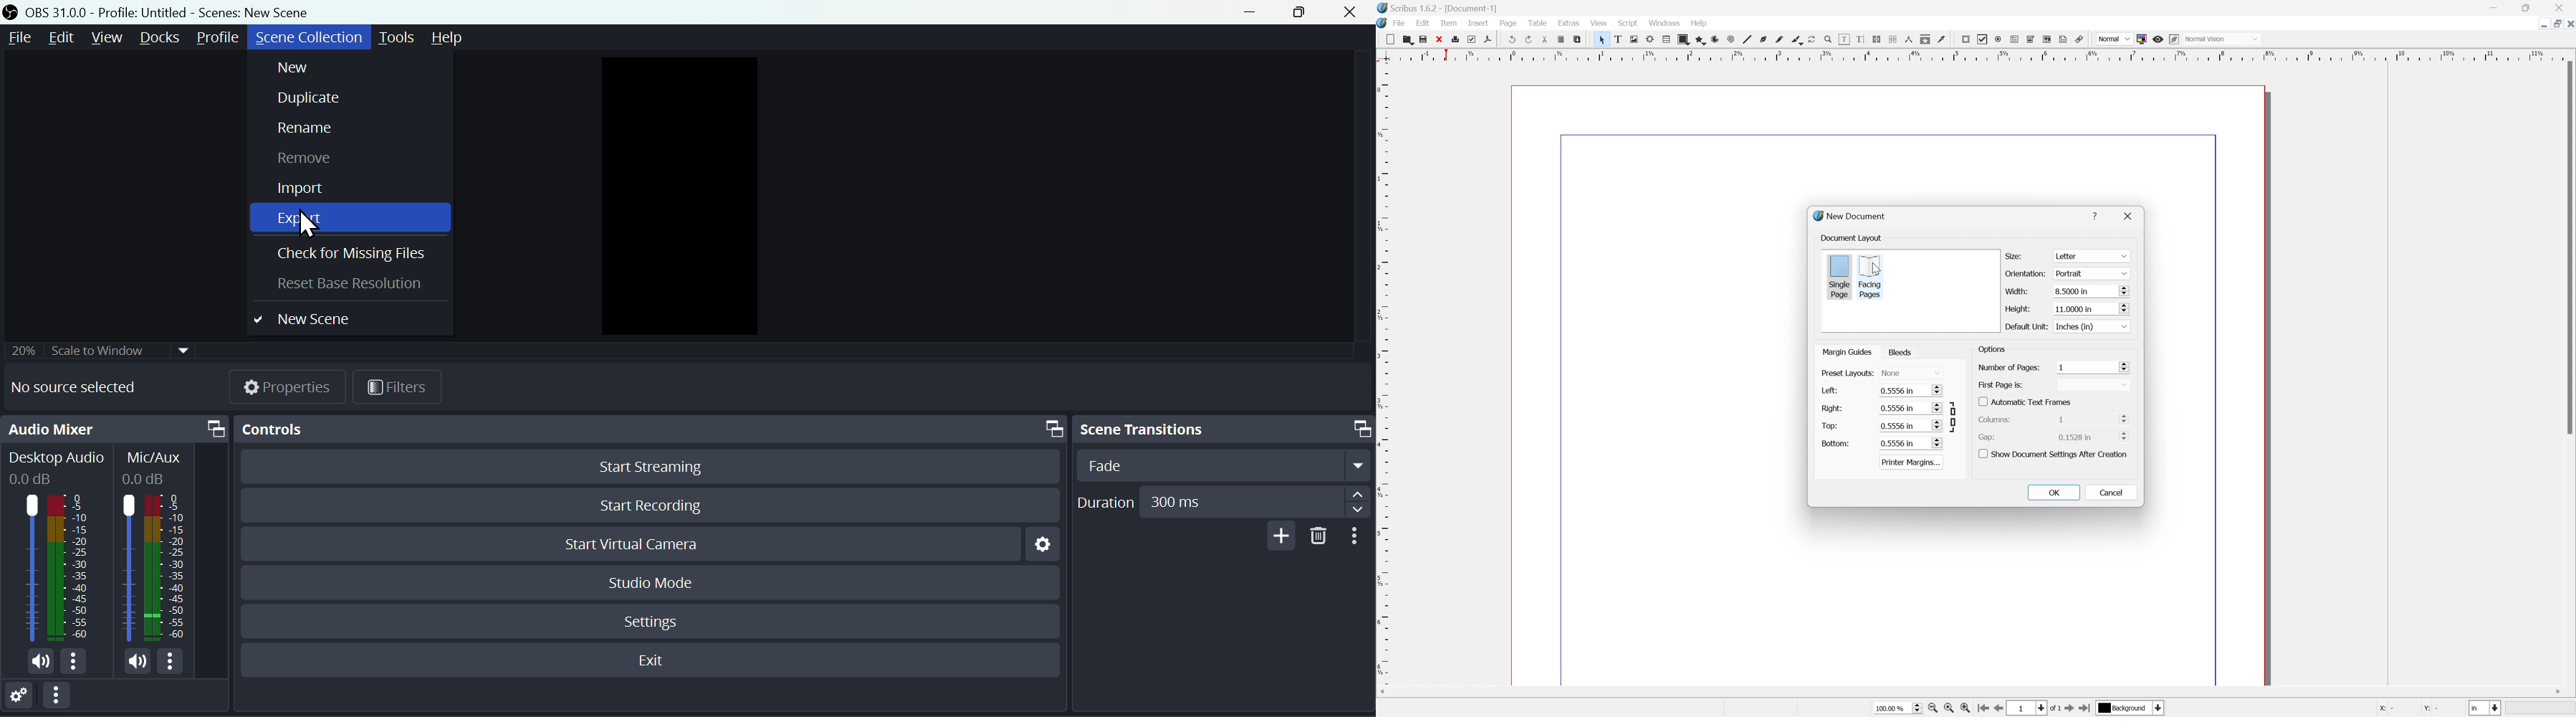  Describe the element at coordinates (1999, 419) in the screenshot. I see `columns:` at that location.